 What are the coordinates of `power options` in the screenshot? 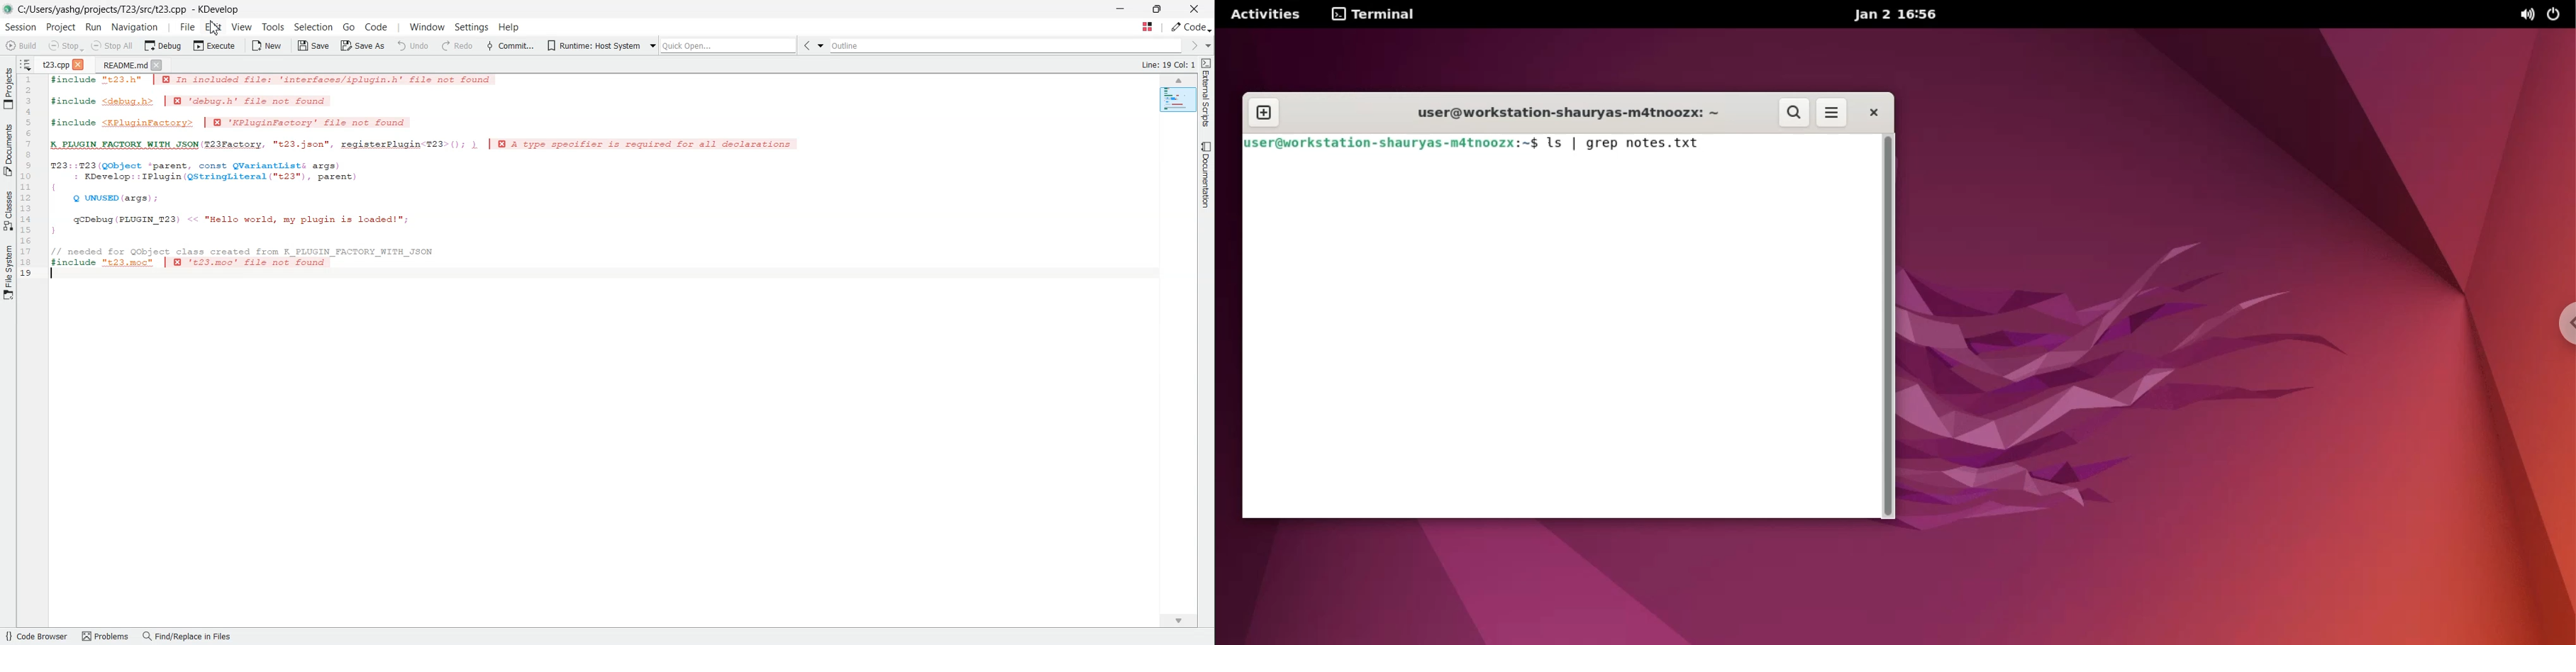 It's located at (2557, 15).